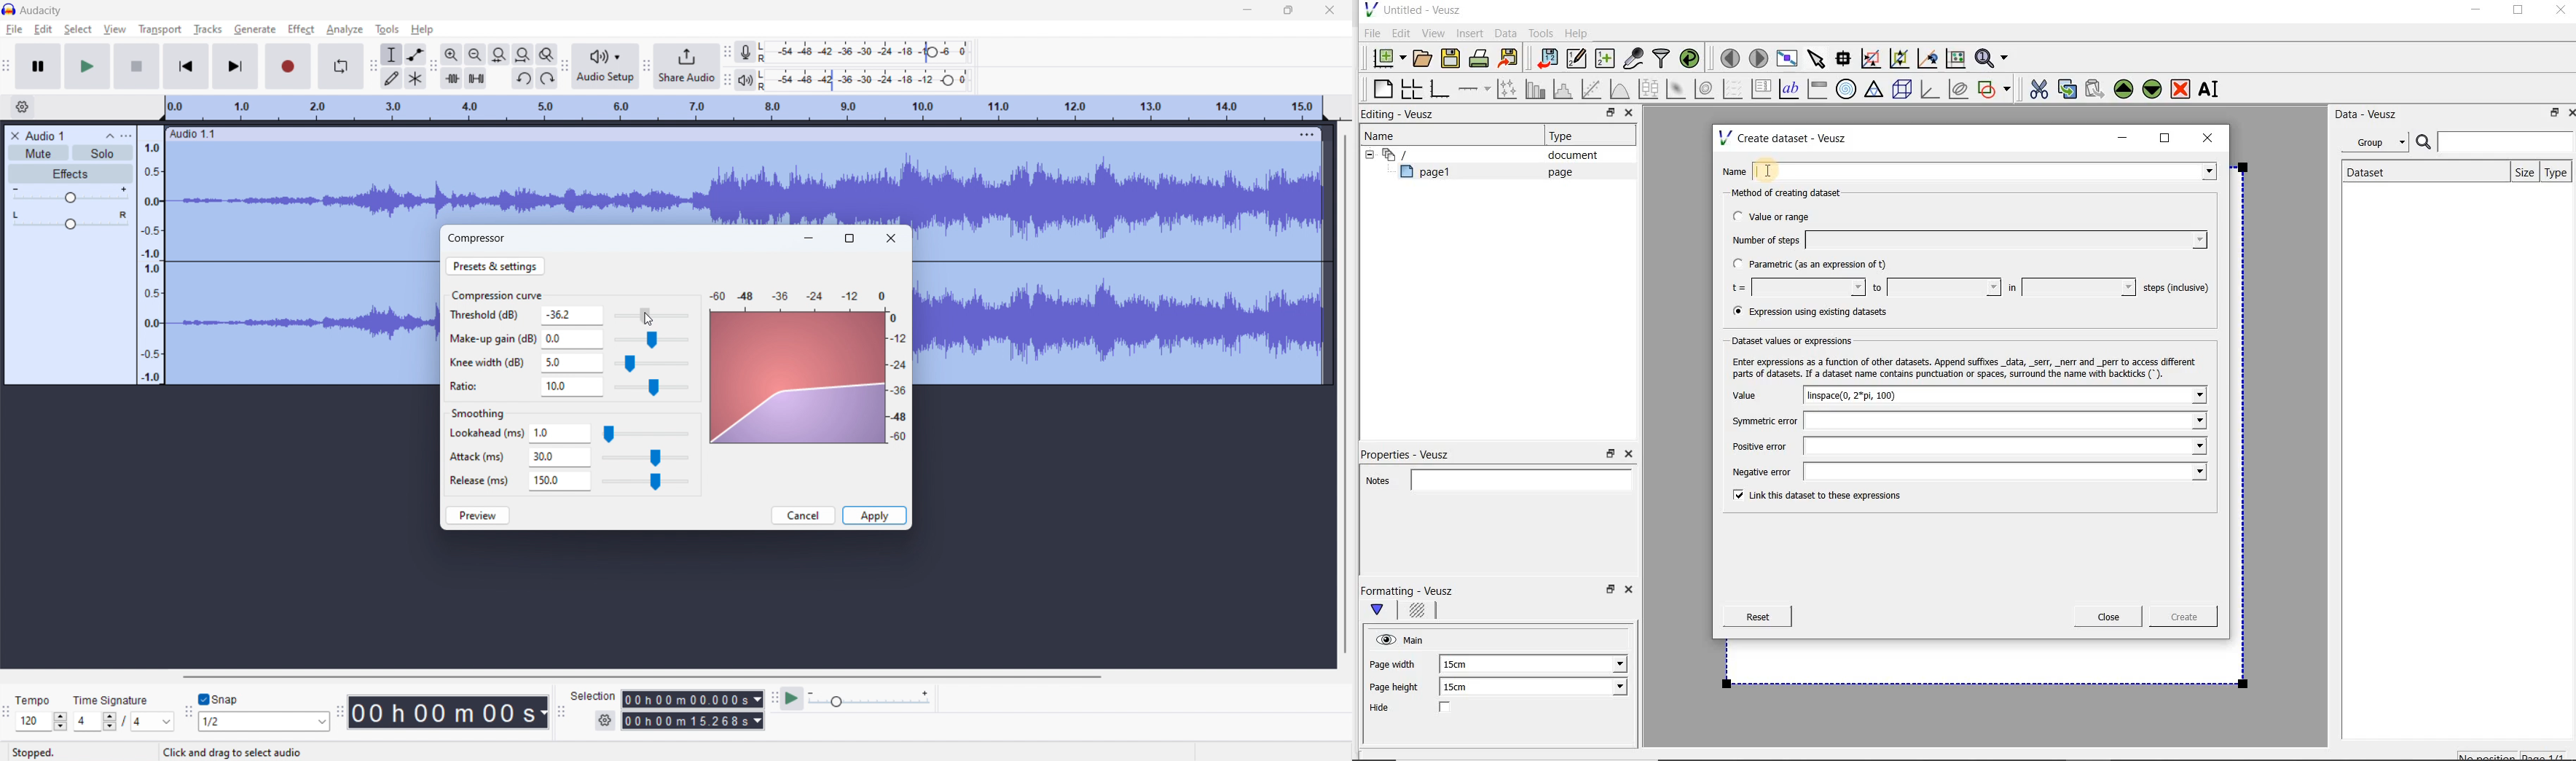  Describe the element at coordinates (39, 153) in the screenshot. I see `mute` at that location.